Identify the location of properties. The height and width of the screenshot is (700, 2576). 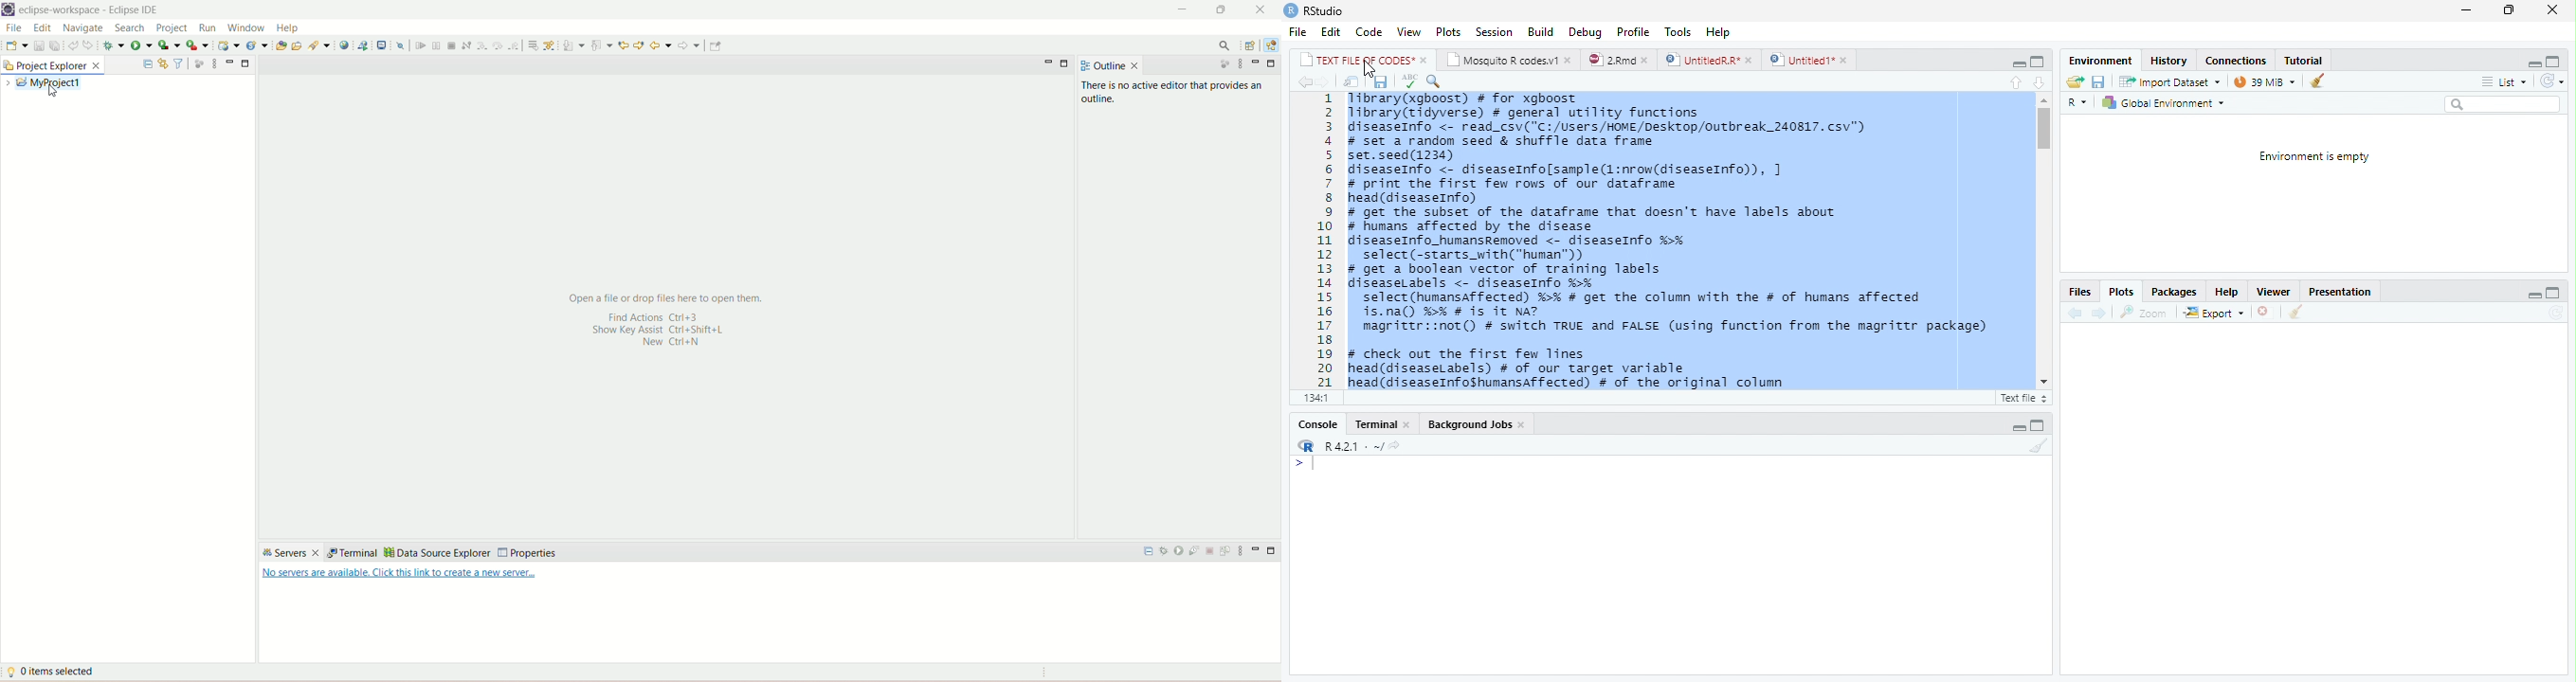
(527, 553).